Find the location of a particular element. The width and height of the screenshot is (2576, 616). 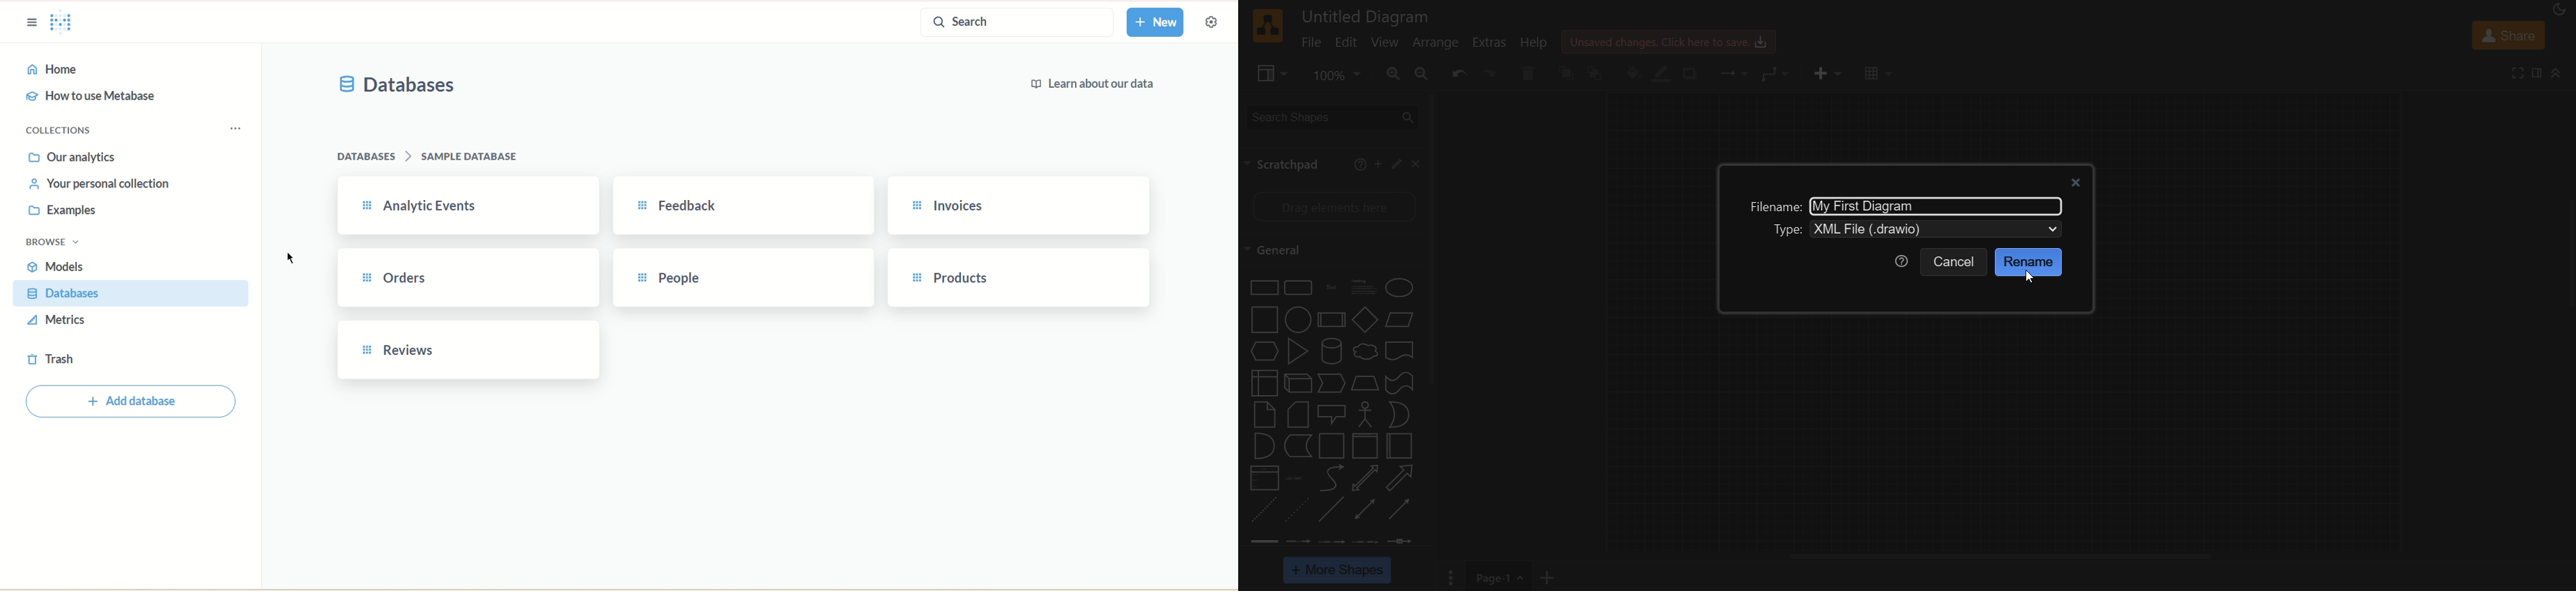

connection is located at coordinates (1730, 72).